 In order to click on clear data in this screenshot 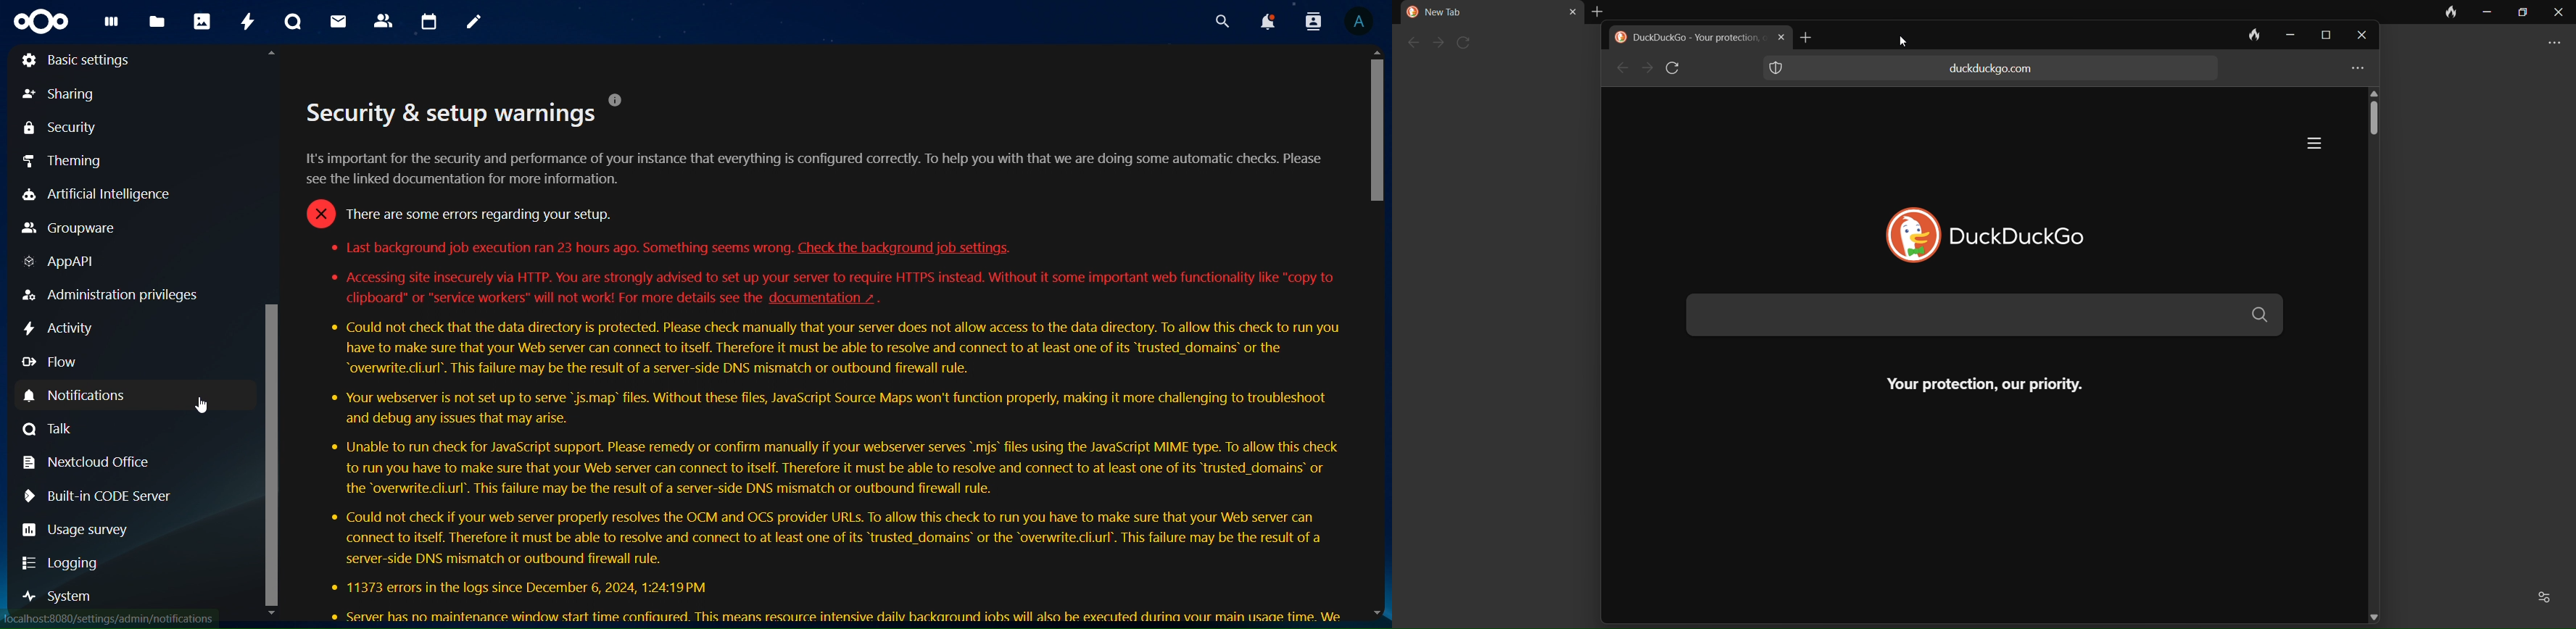, I will do `click(2247, 35)`.